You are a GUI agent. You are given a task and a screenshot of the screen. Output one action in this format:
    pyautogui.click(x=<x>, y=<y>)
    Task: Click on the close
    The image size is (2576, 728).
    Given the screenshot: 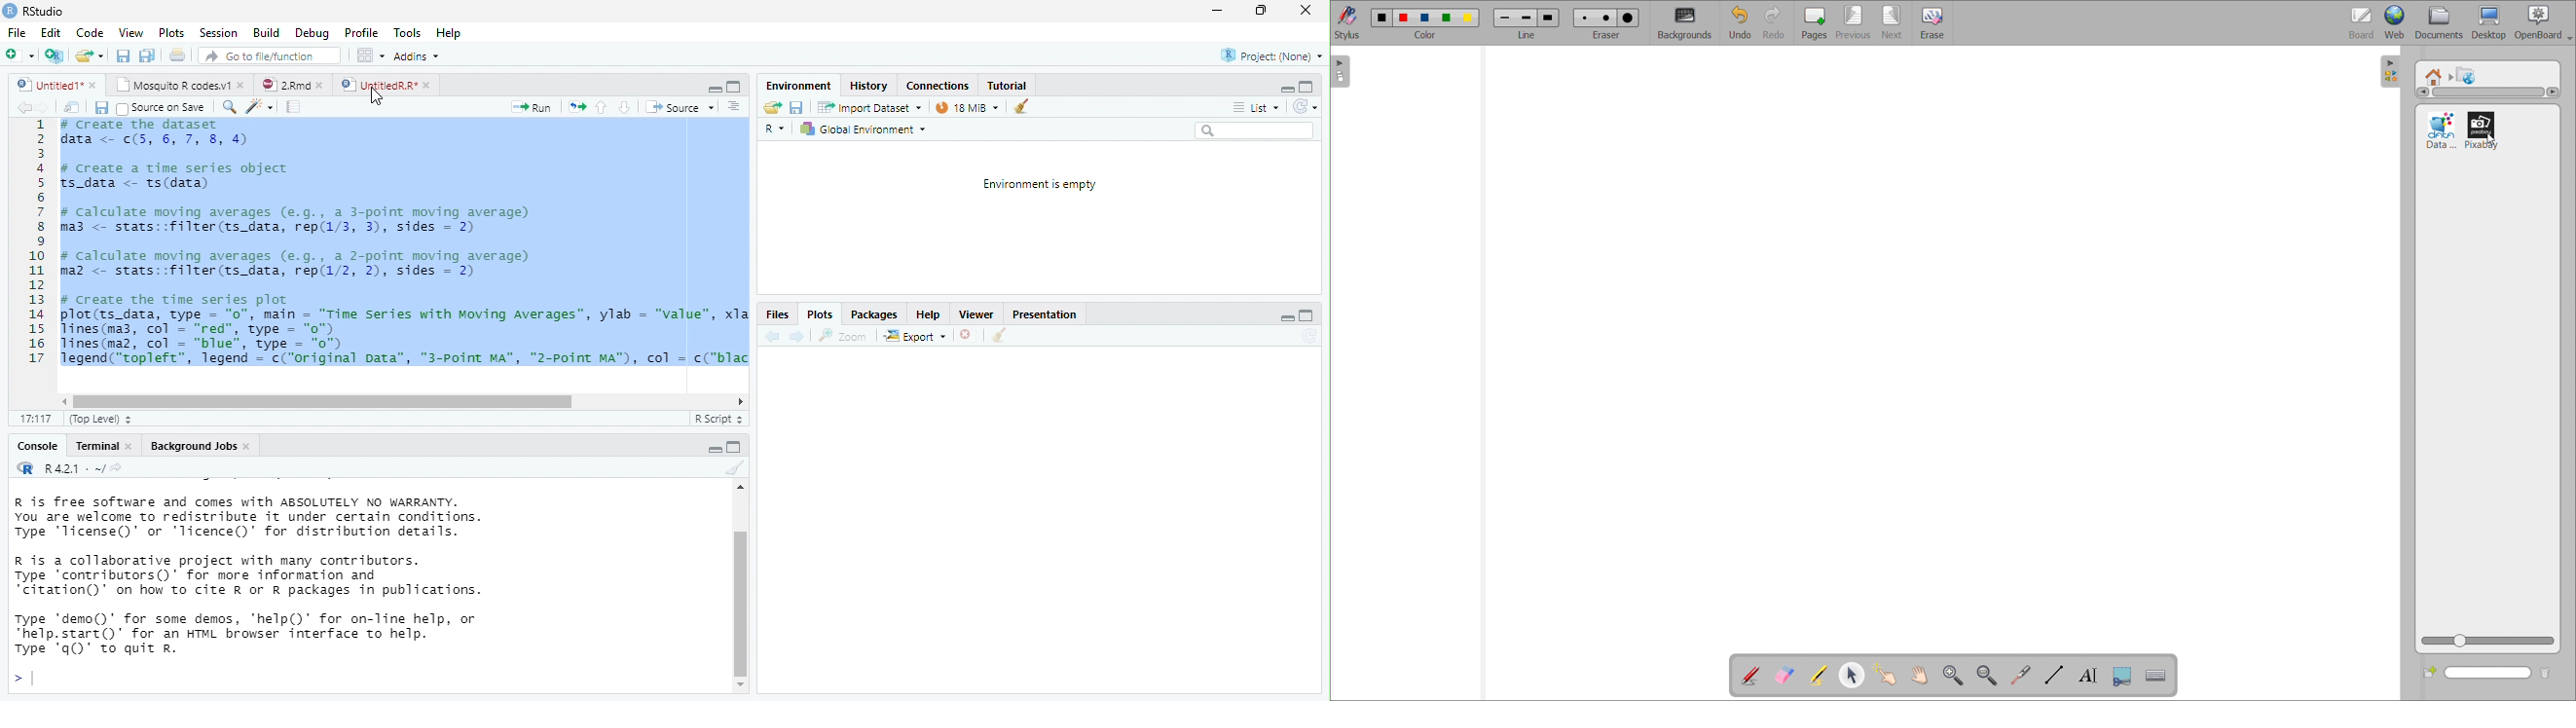 What is the action you would take?
    pyautogui.click(x=132, y=447)
    